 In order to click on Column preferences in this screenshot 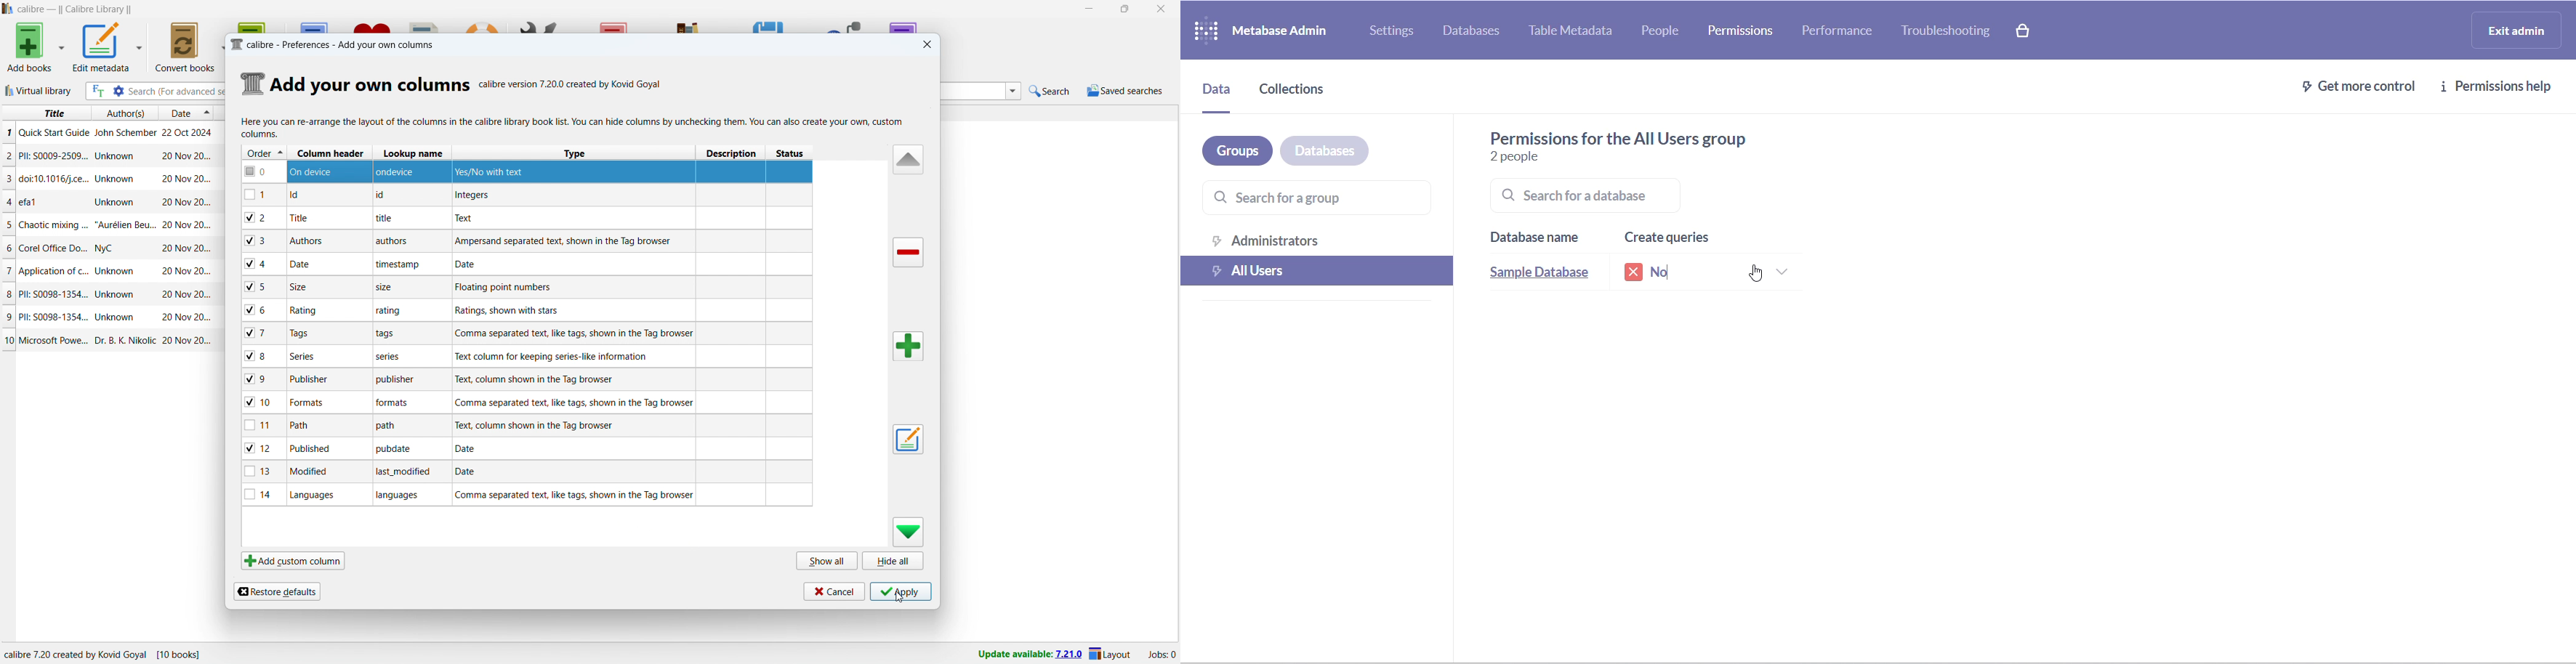, I will do `click(572, 128)`.